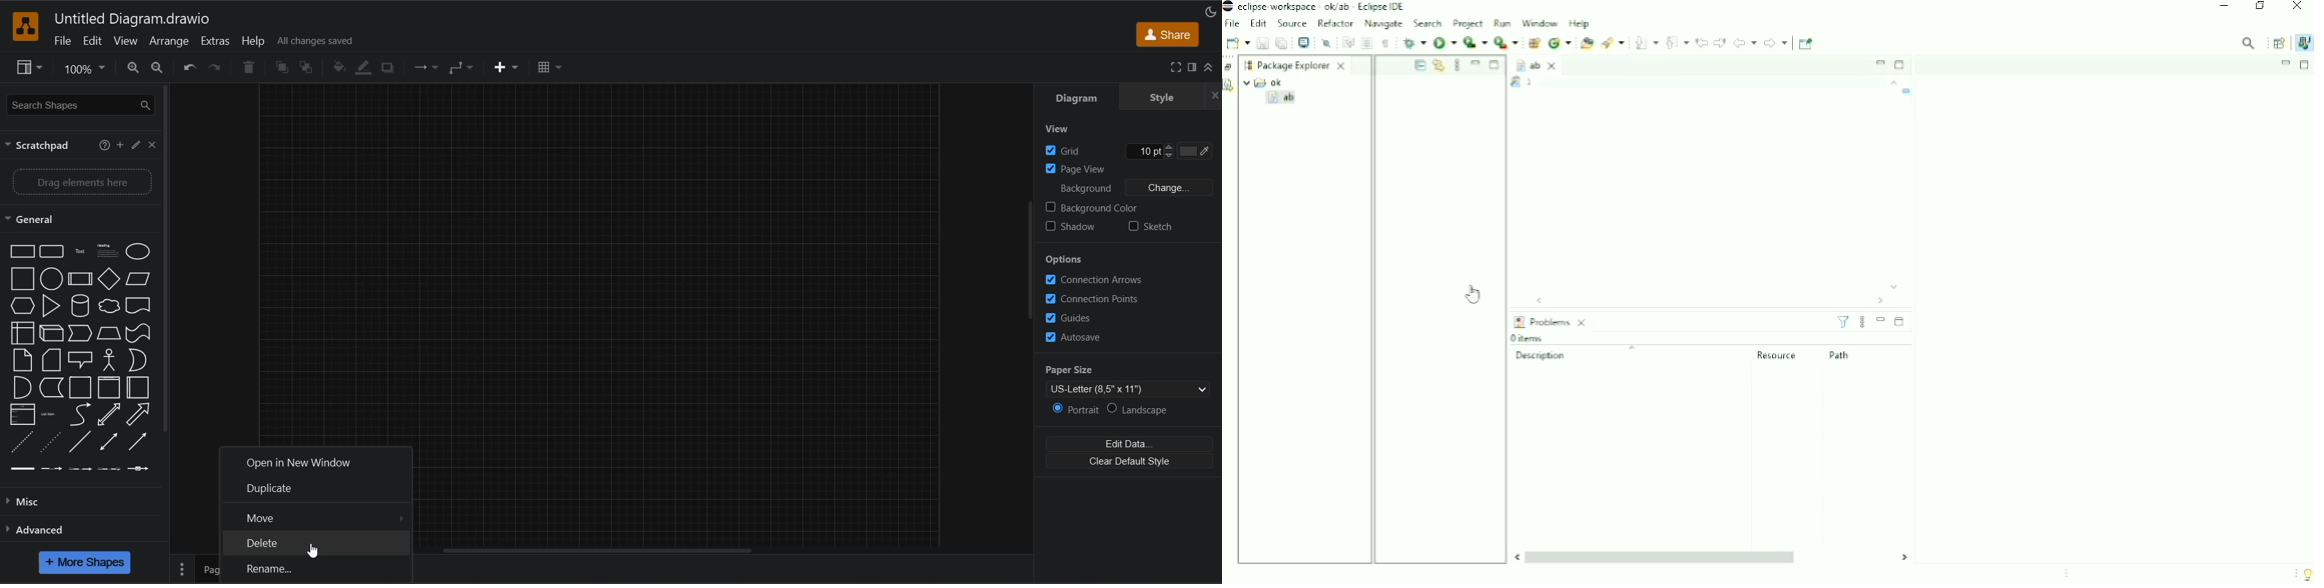 The width and height of the screenshot is (2324, 588). What do you see at coordinates (1192, 151) in the screenshot?
I see `Grid color` at bounding box center [1192, 151].